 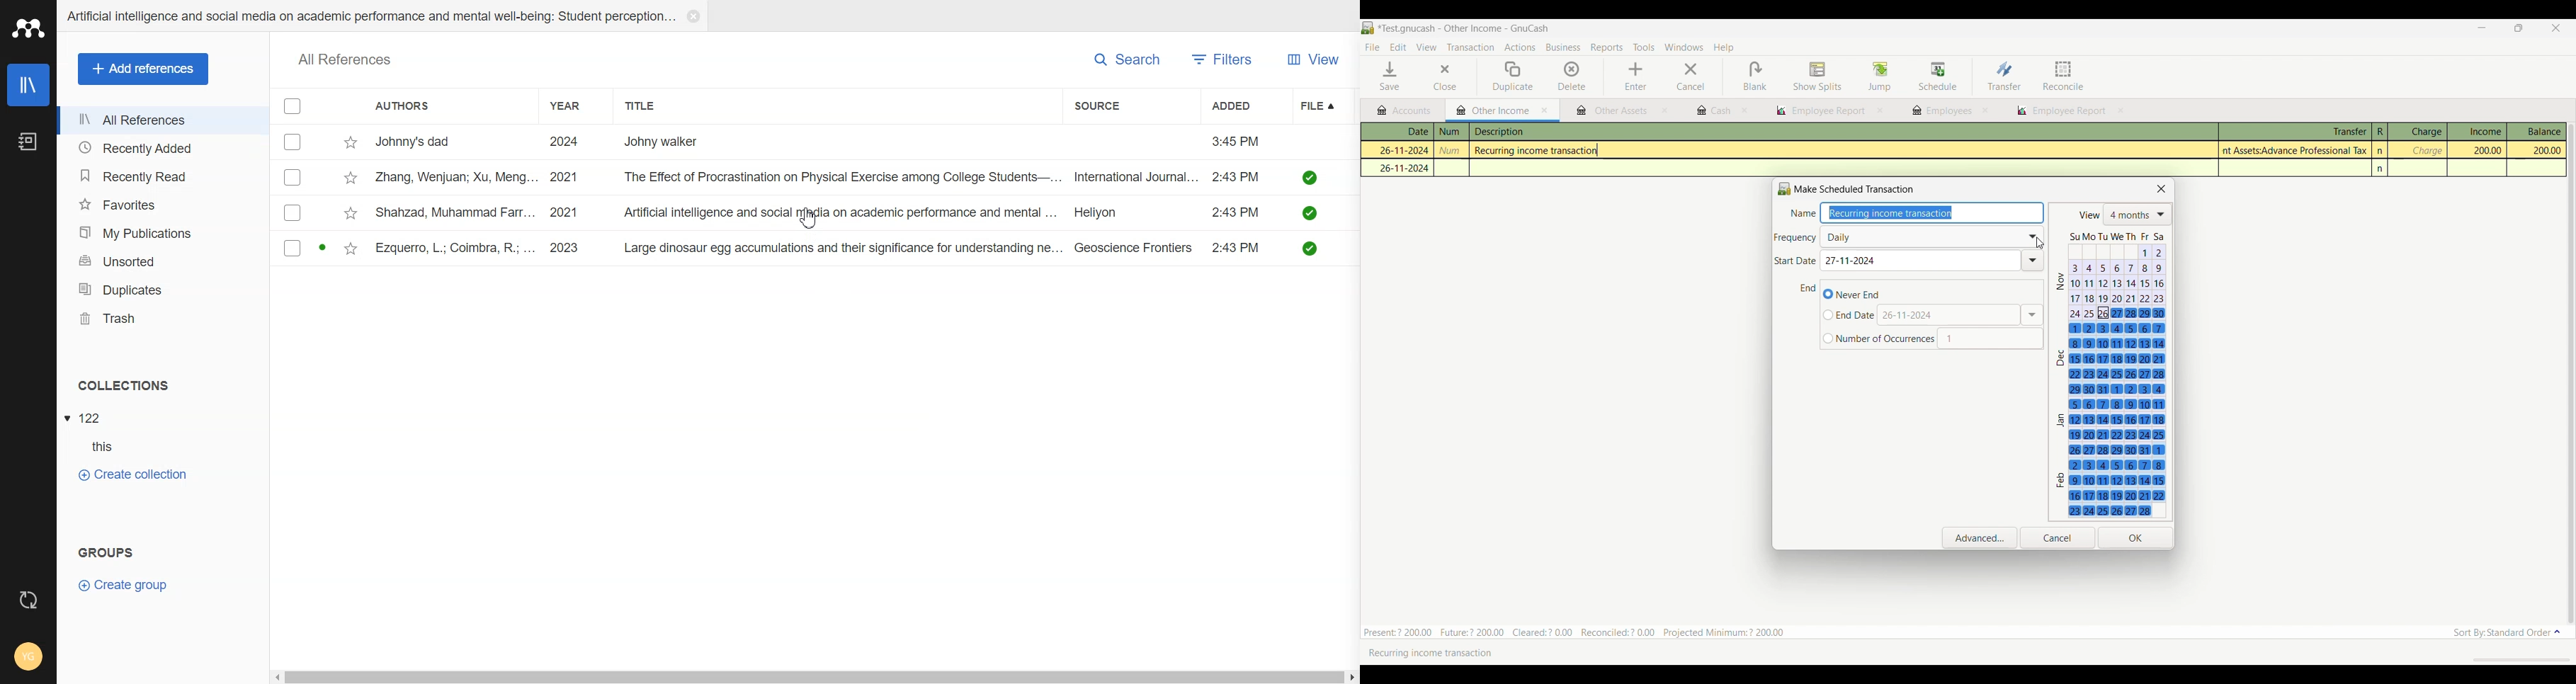 What do you see at coordinates (2088, 215) in the screenshot?
I see `view` at bounding box center [2088, 215].